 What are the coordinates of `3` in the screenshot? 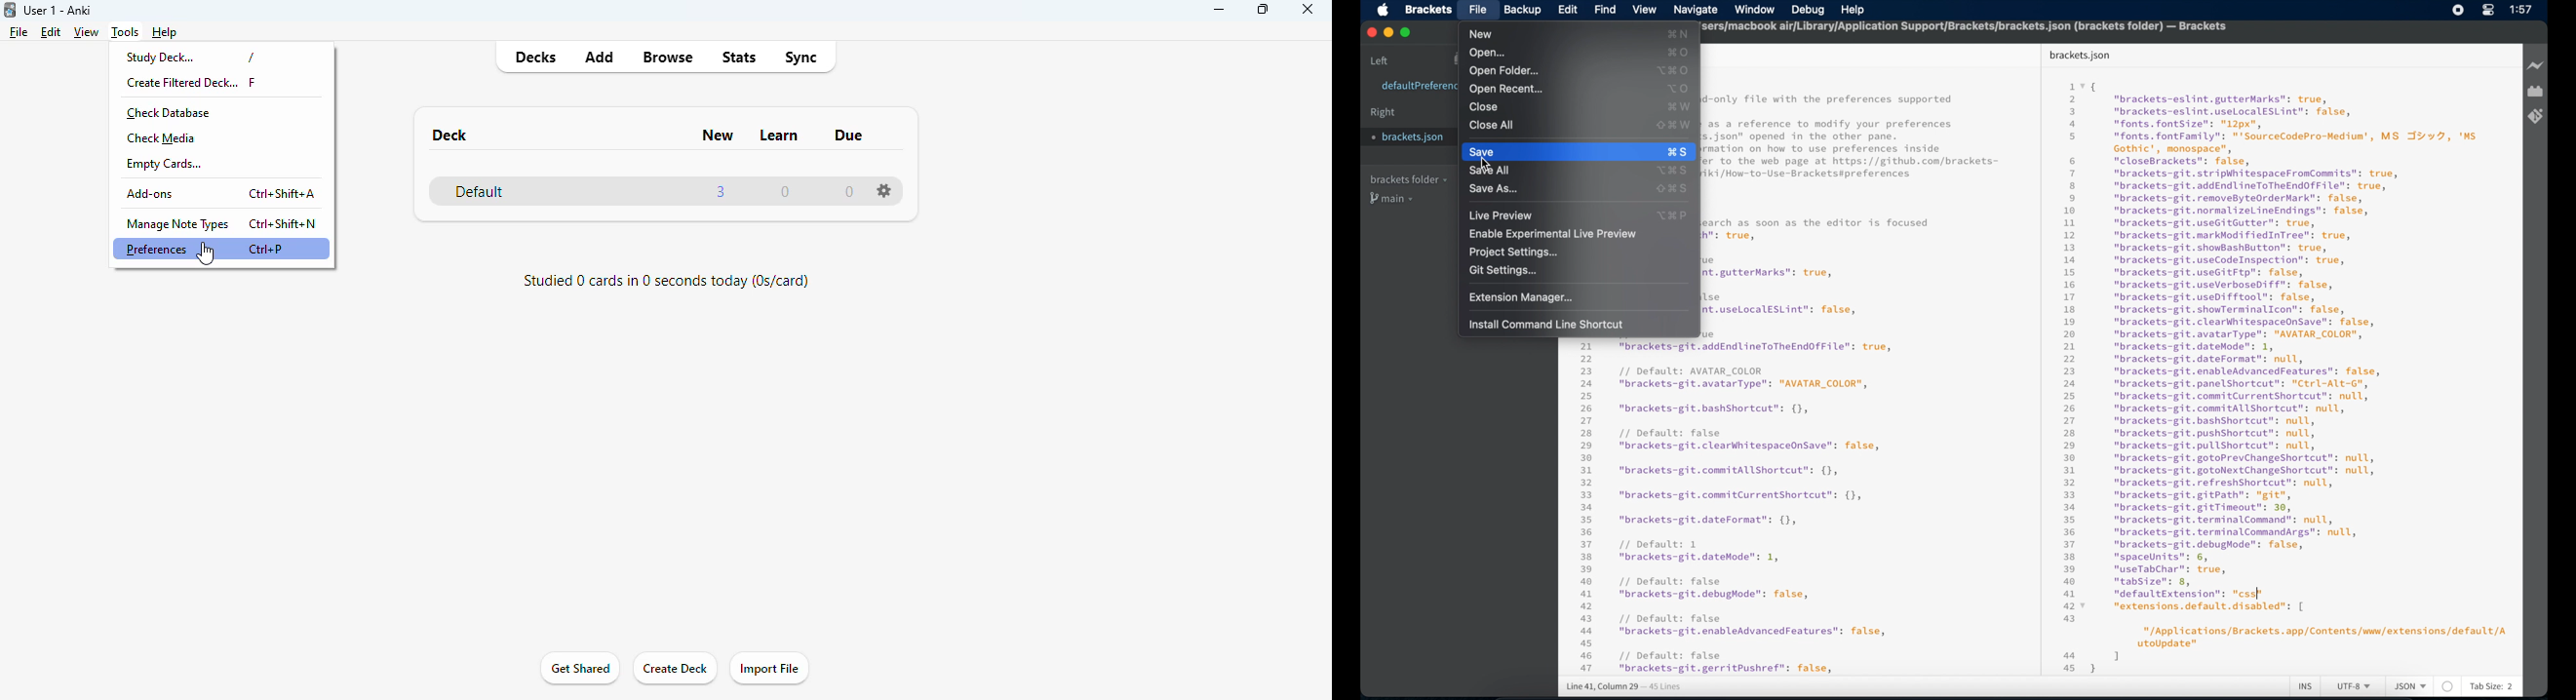 It's located at (722, 191).